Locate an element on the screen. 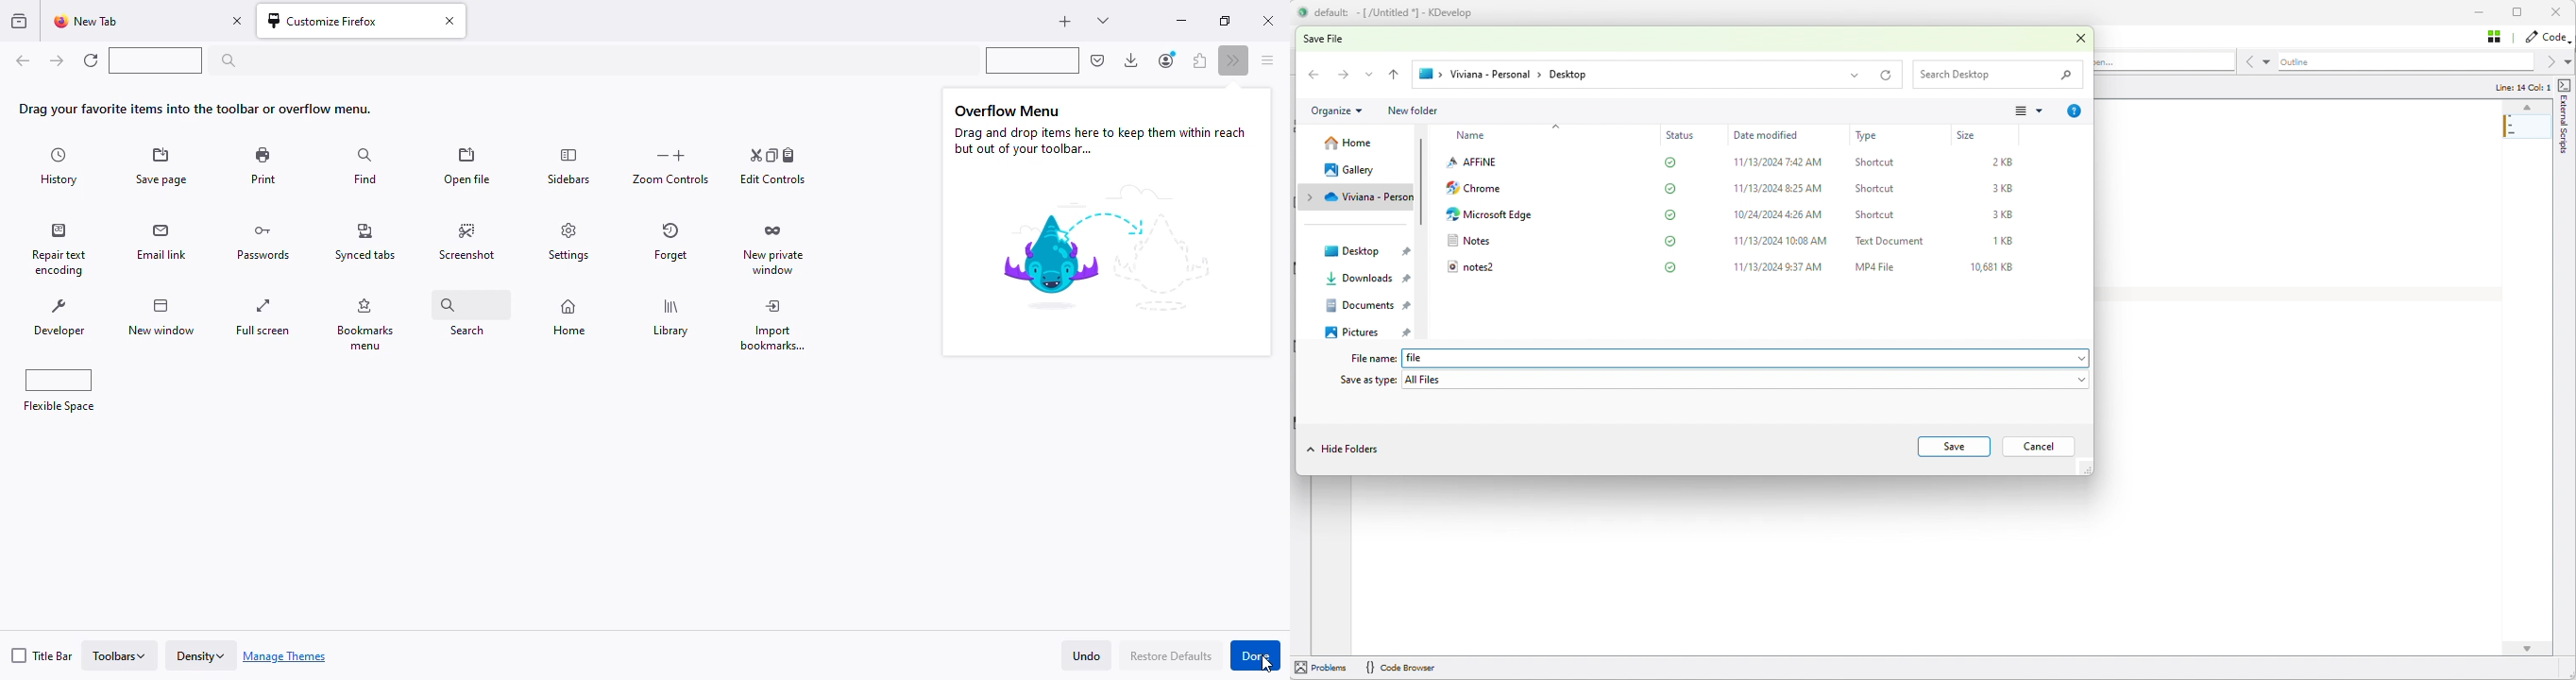 The width and height of the screenshot is (2576, 700). toolbars is located at coordinates (119, 655).